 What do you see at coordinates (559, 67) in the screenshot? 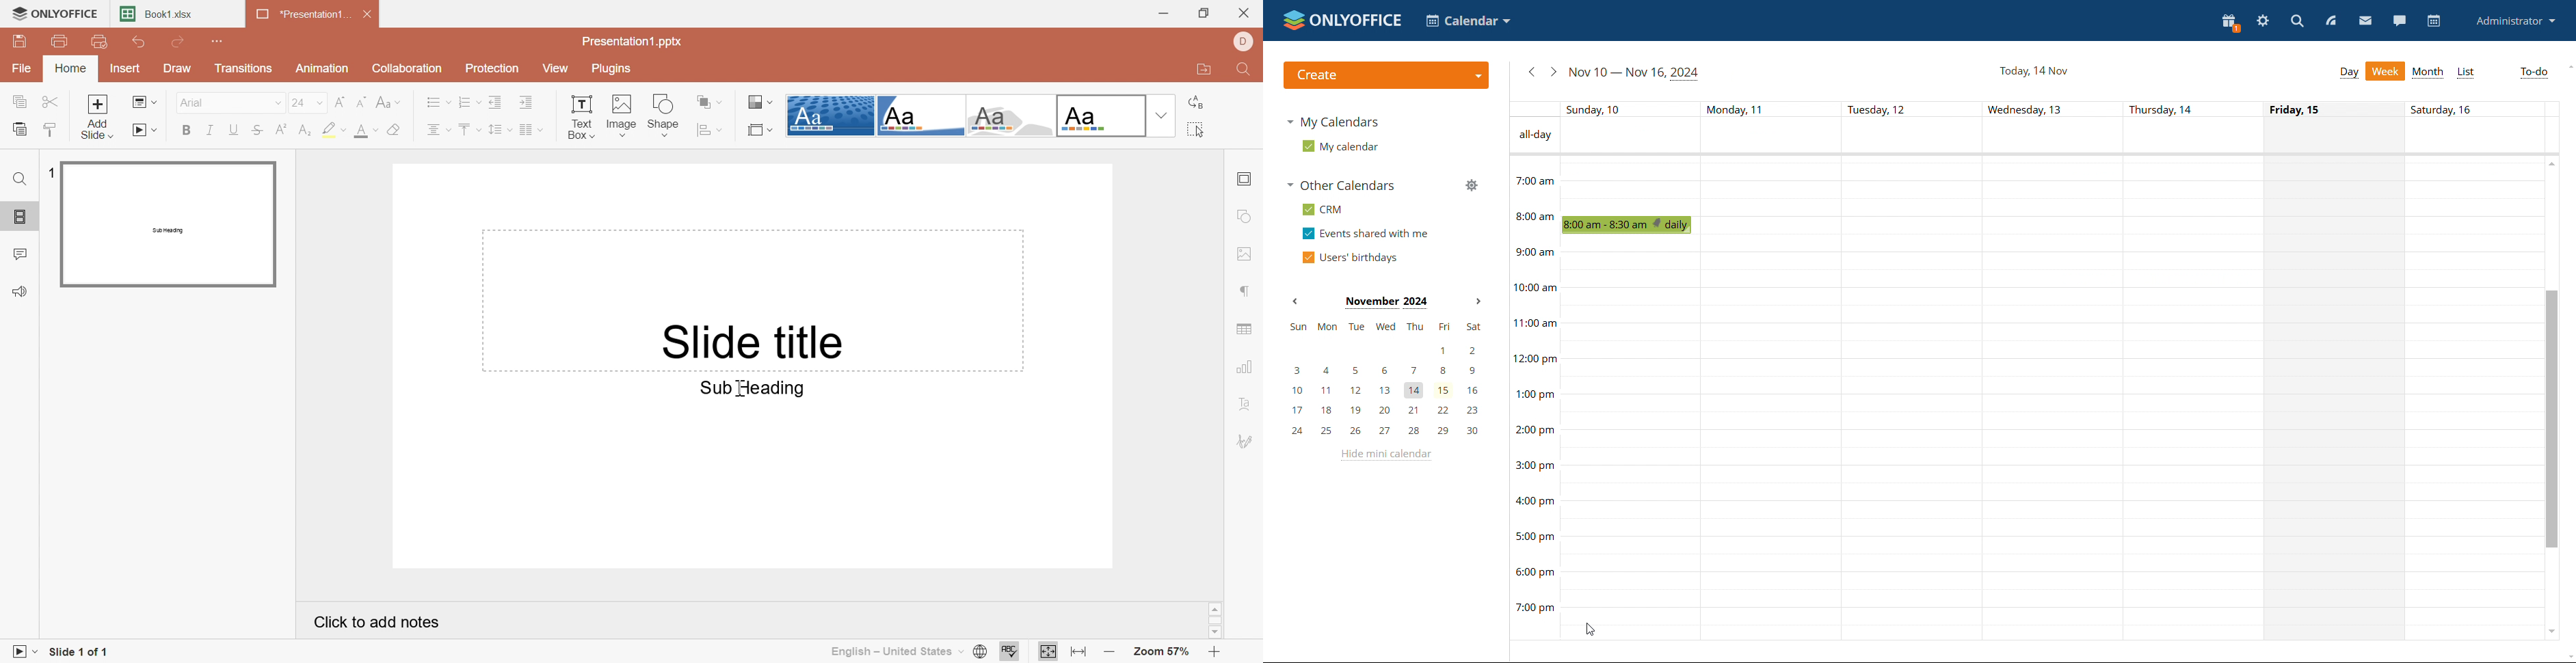
I see `View` at bounding box center [559, 67].